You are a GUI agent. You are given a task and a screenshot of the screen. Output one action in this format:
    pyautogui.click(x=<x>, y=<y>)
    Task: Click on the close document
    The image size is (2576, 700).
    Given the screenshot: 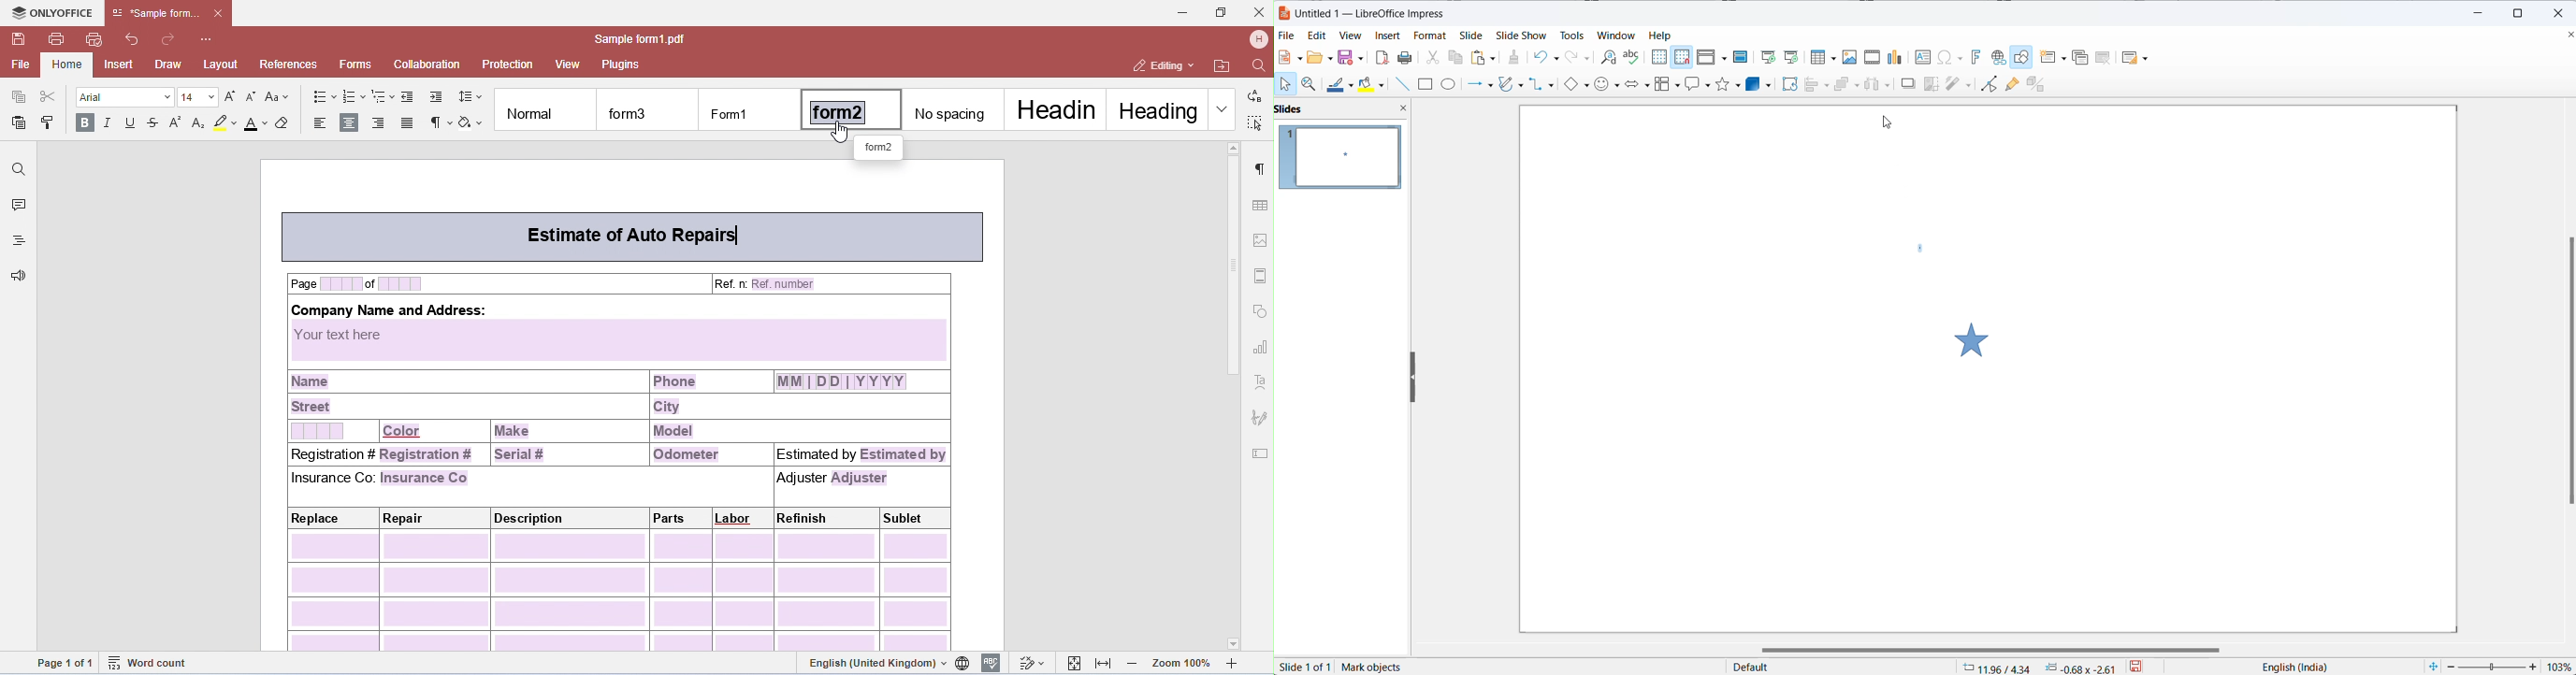 What is the action you would take?
    pyautogui.click(x=2568, y=36)
    